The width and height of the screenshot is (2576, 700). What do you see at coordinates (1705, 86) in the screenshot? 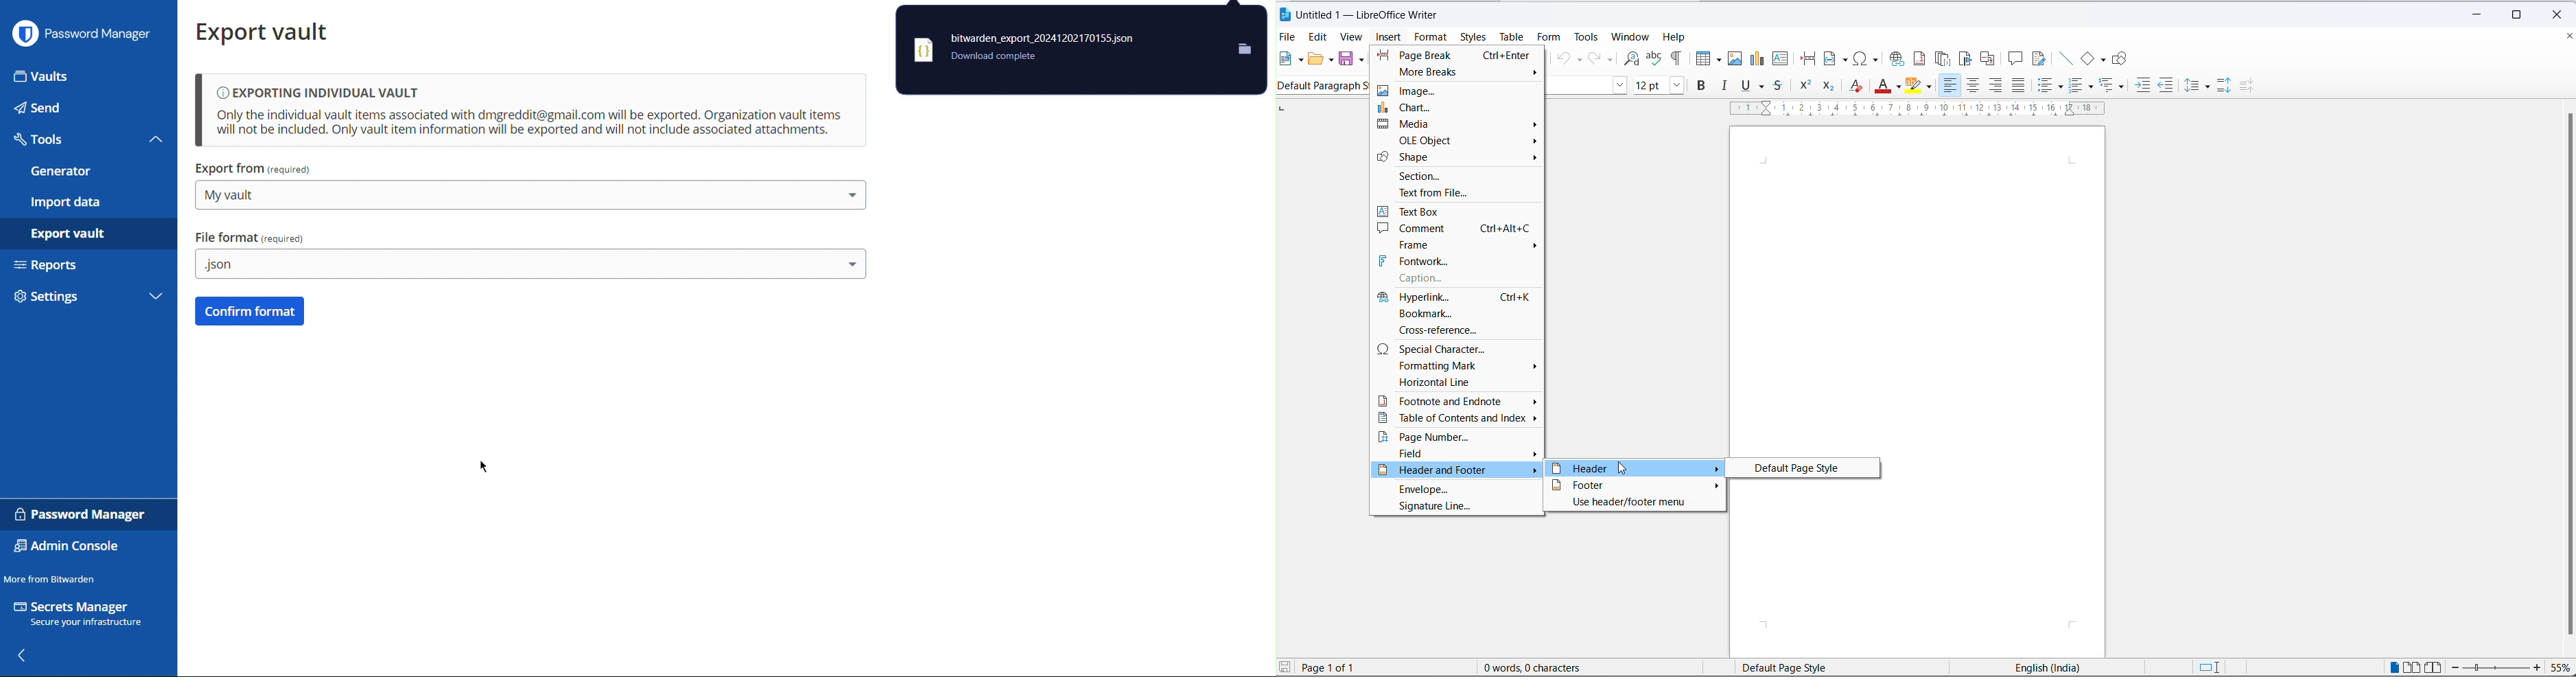
I see `bold` at bounding box center [1705, 86].